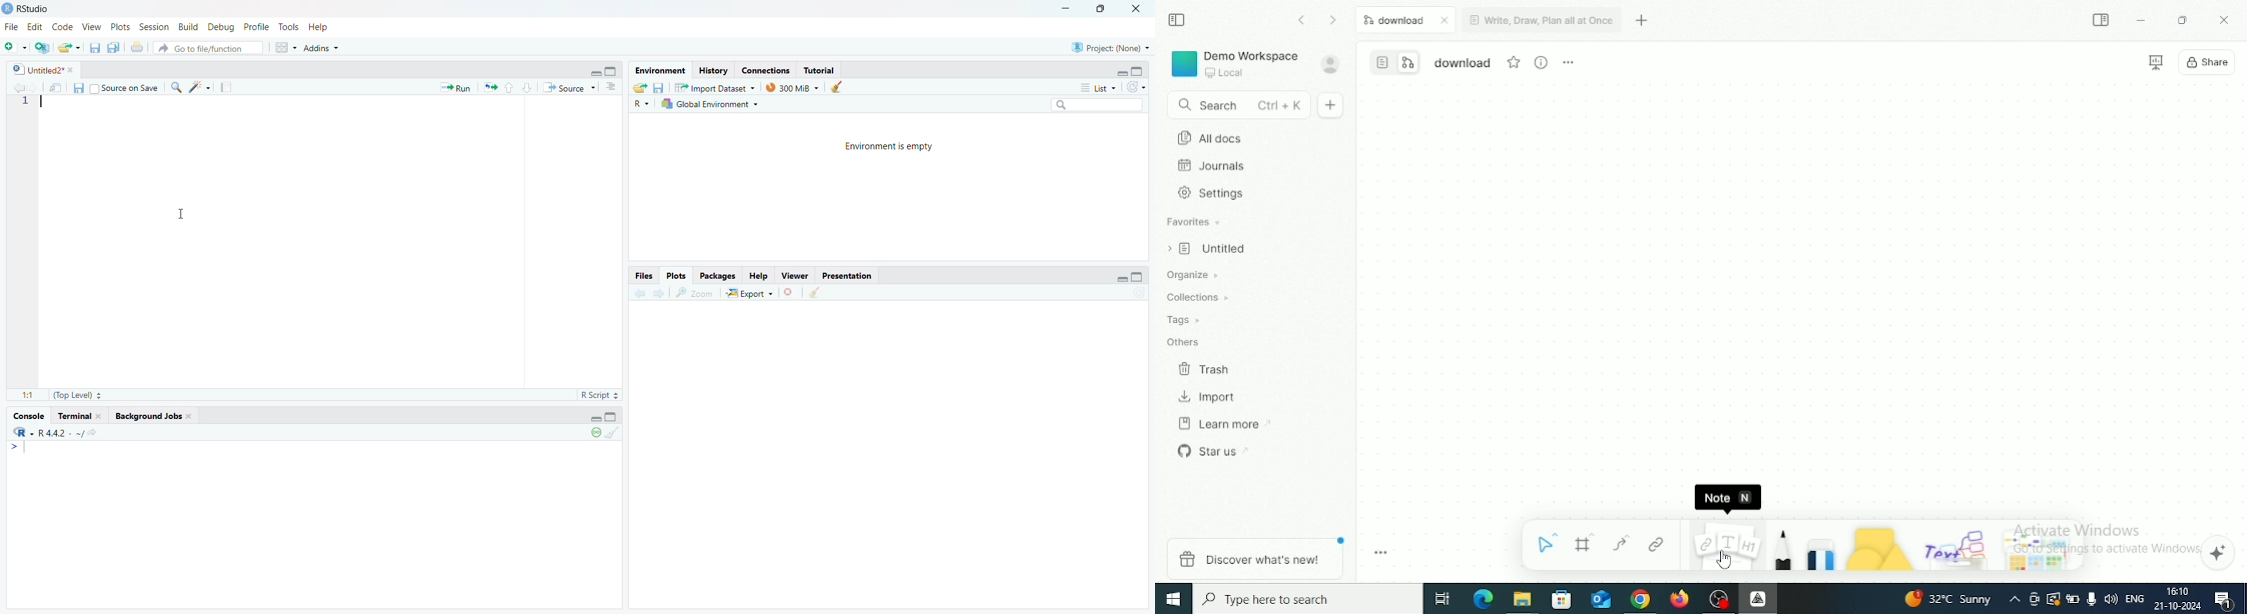  I want to click on Frame, so click(1587, 543).